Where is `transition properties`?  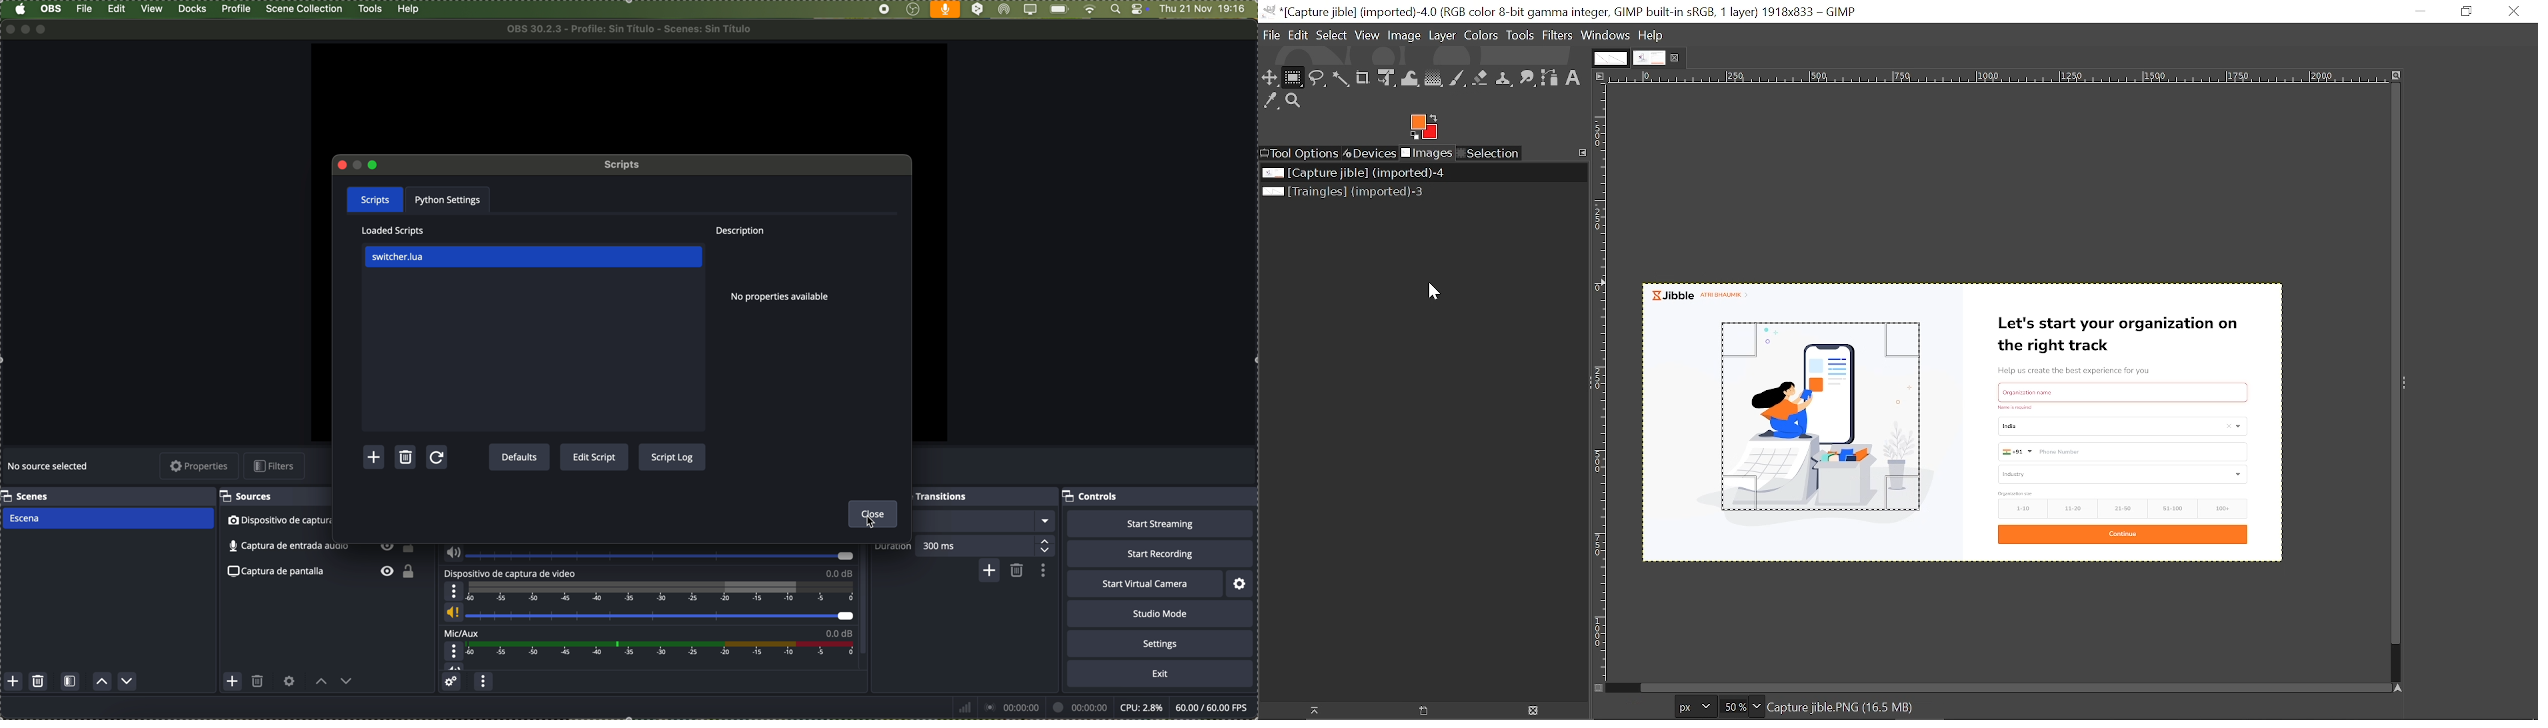
transition properties is located at coordinates (1042, 570).